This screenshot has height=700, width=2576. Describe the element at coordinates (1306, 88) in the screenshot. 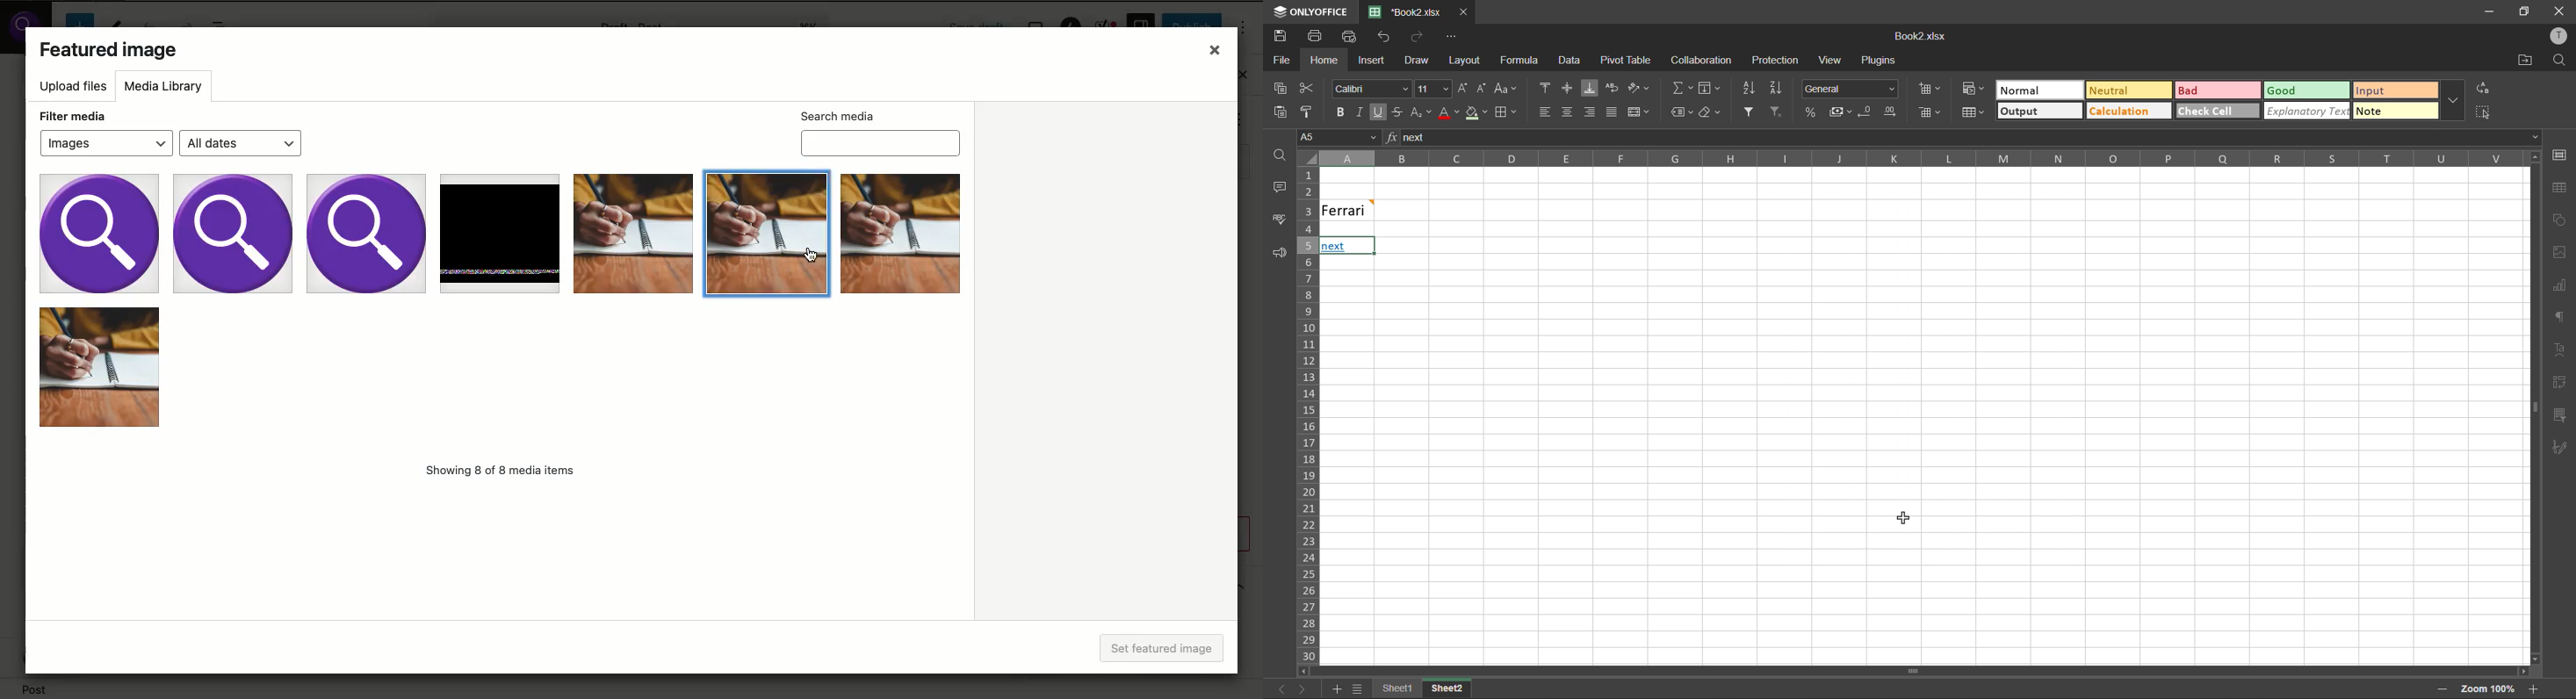

I see `cut` at that location.